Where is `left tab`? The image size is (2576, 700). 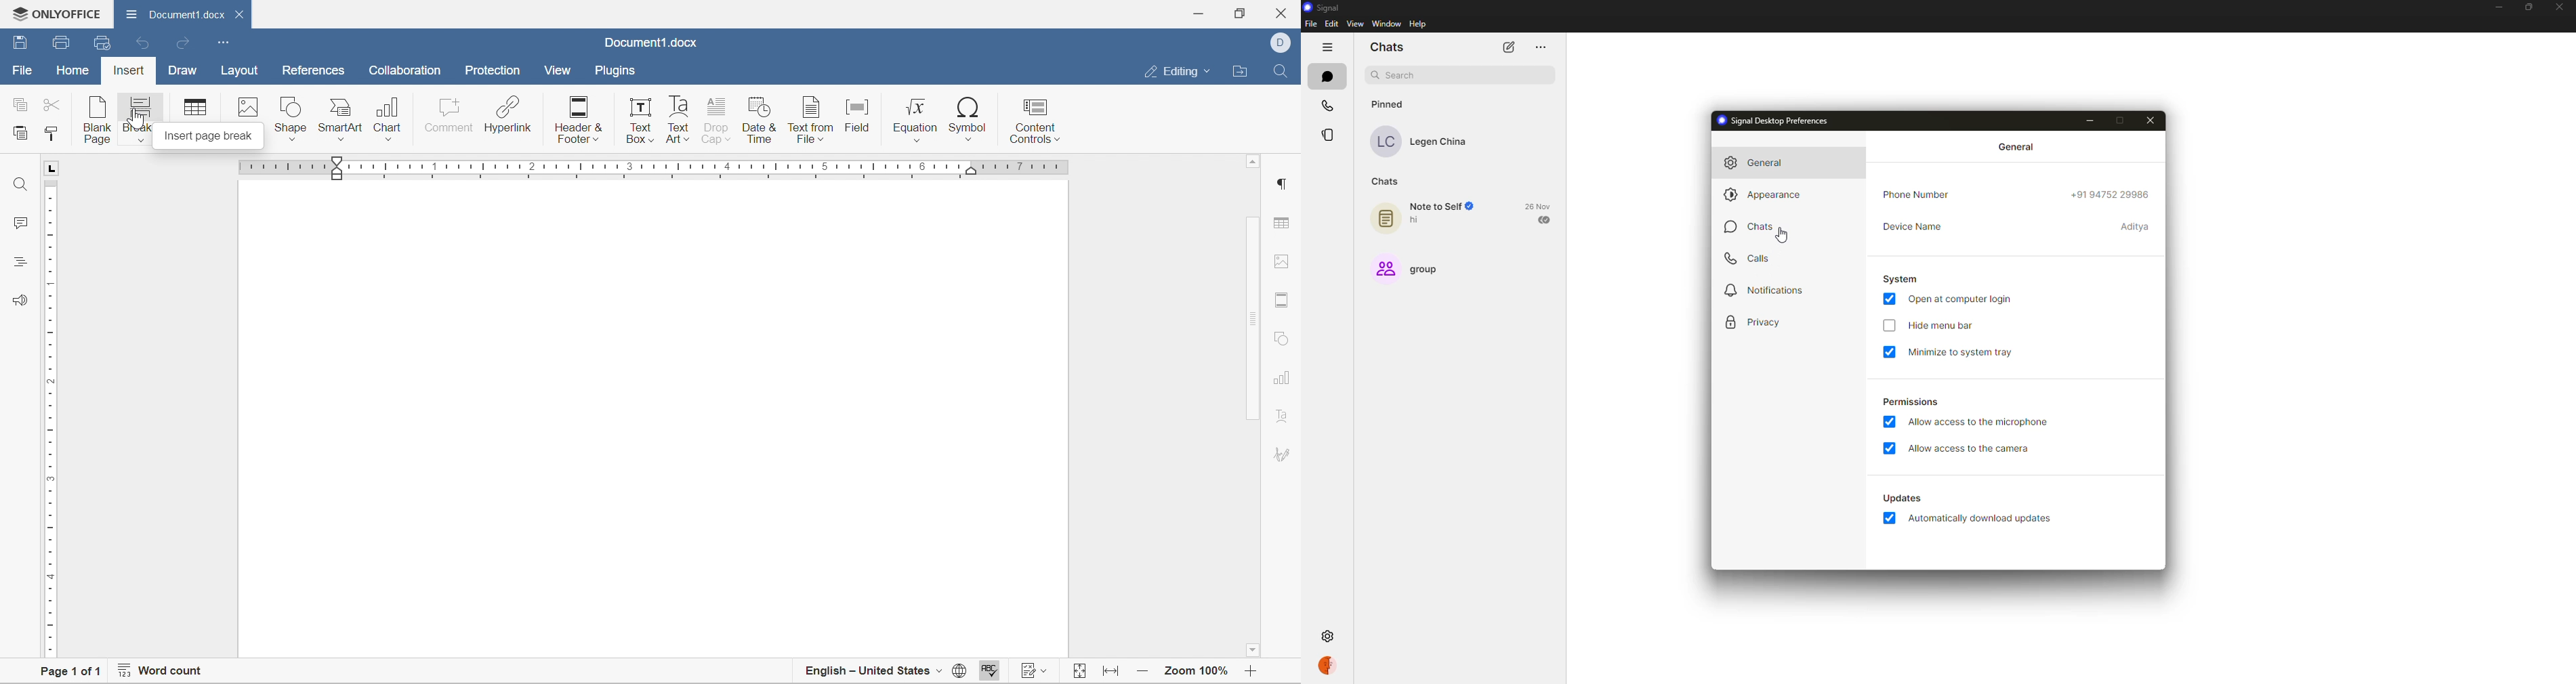
left tab is located at coordinates (57, 167).